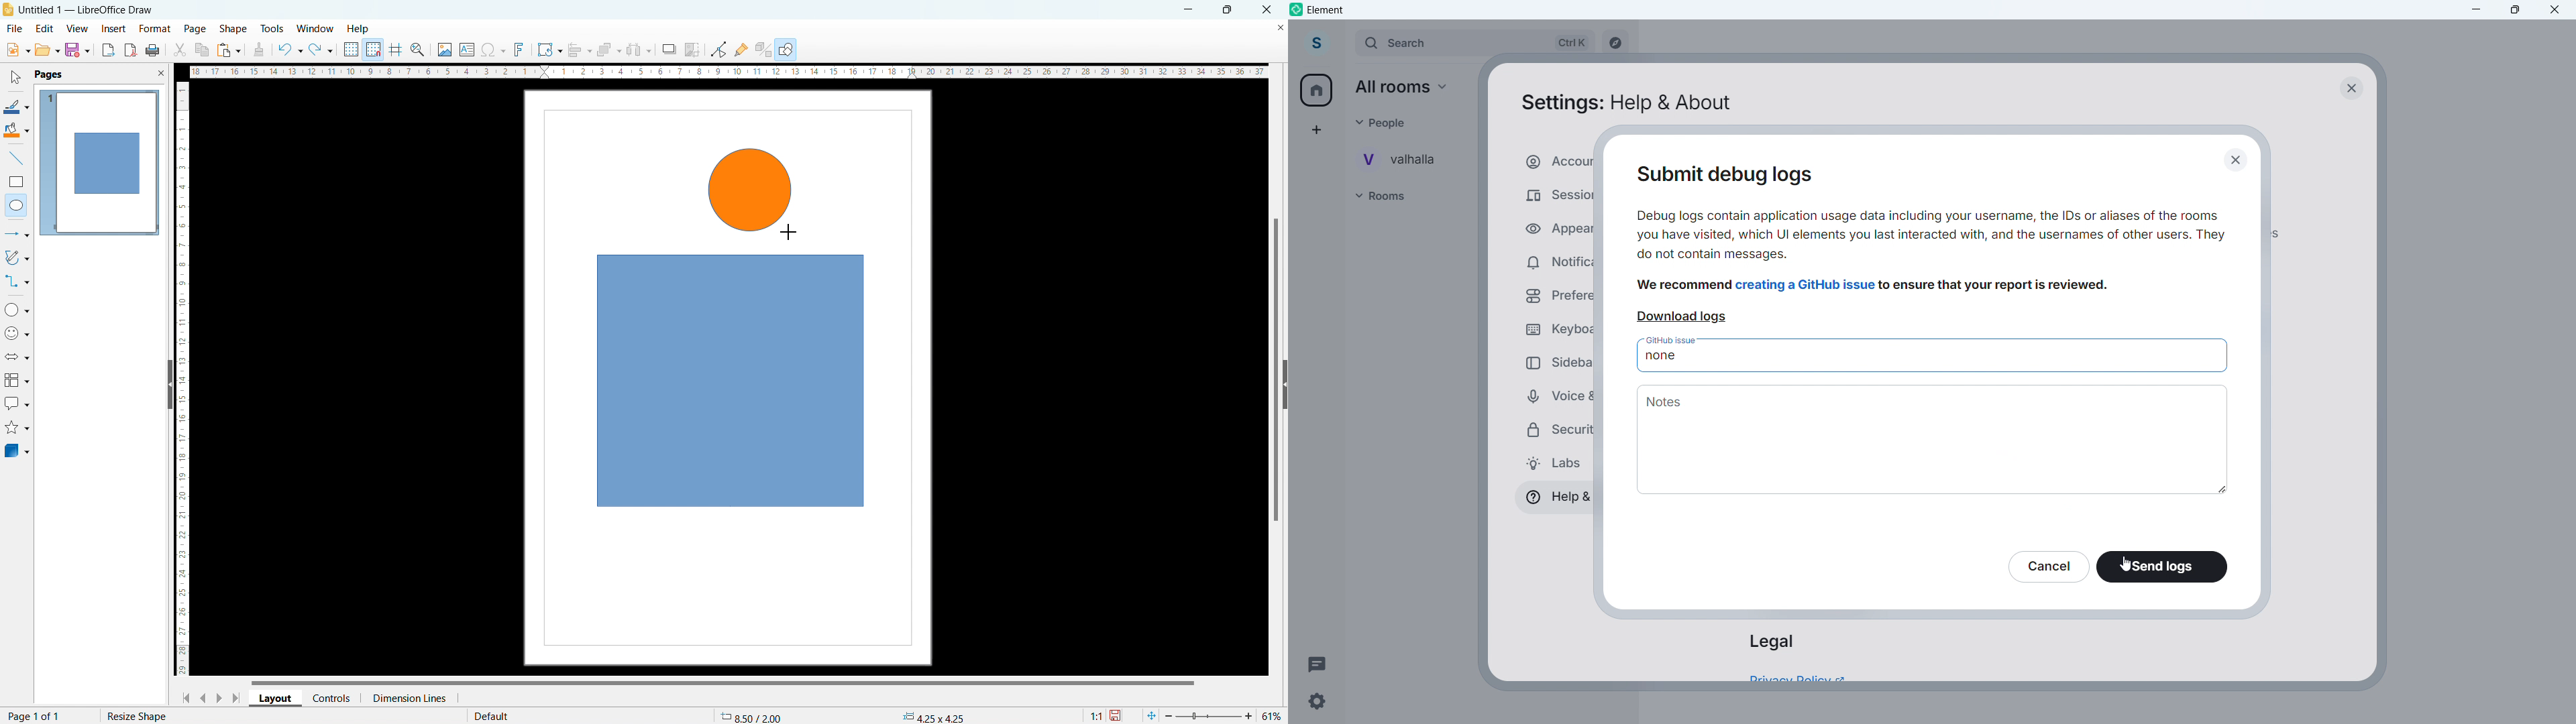 The image size is (2576, 728). I want to click on select, so click(14, 78).